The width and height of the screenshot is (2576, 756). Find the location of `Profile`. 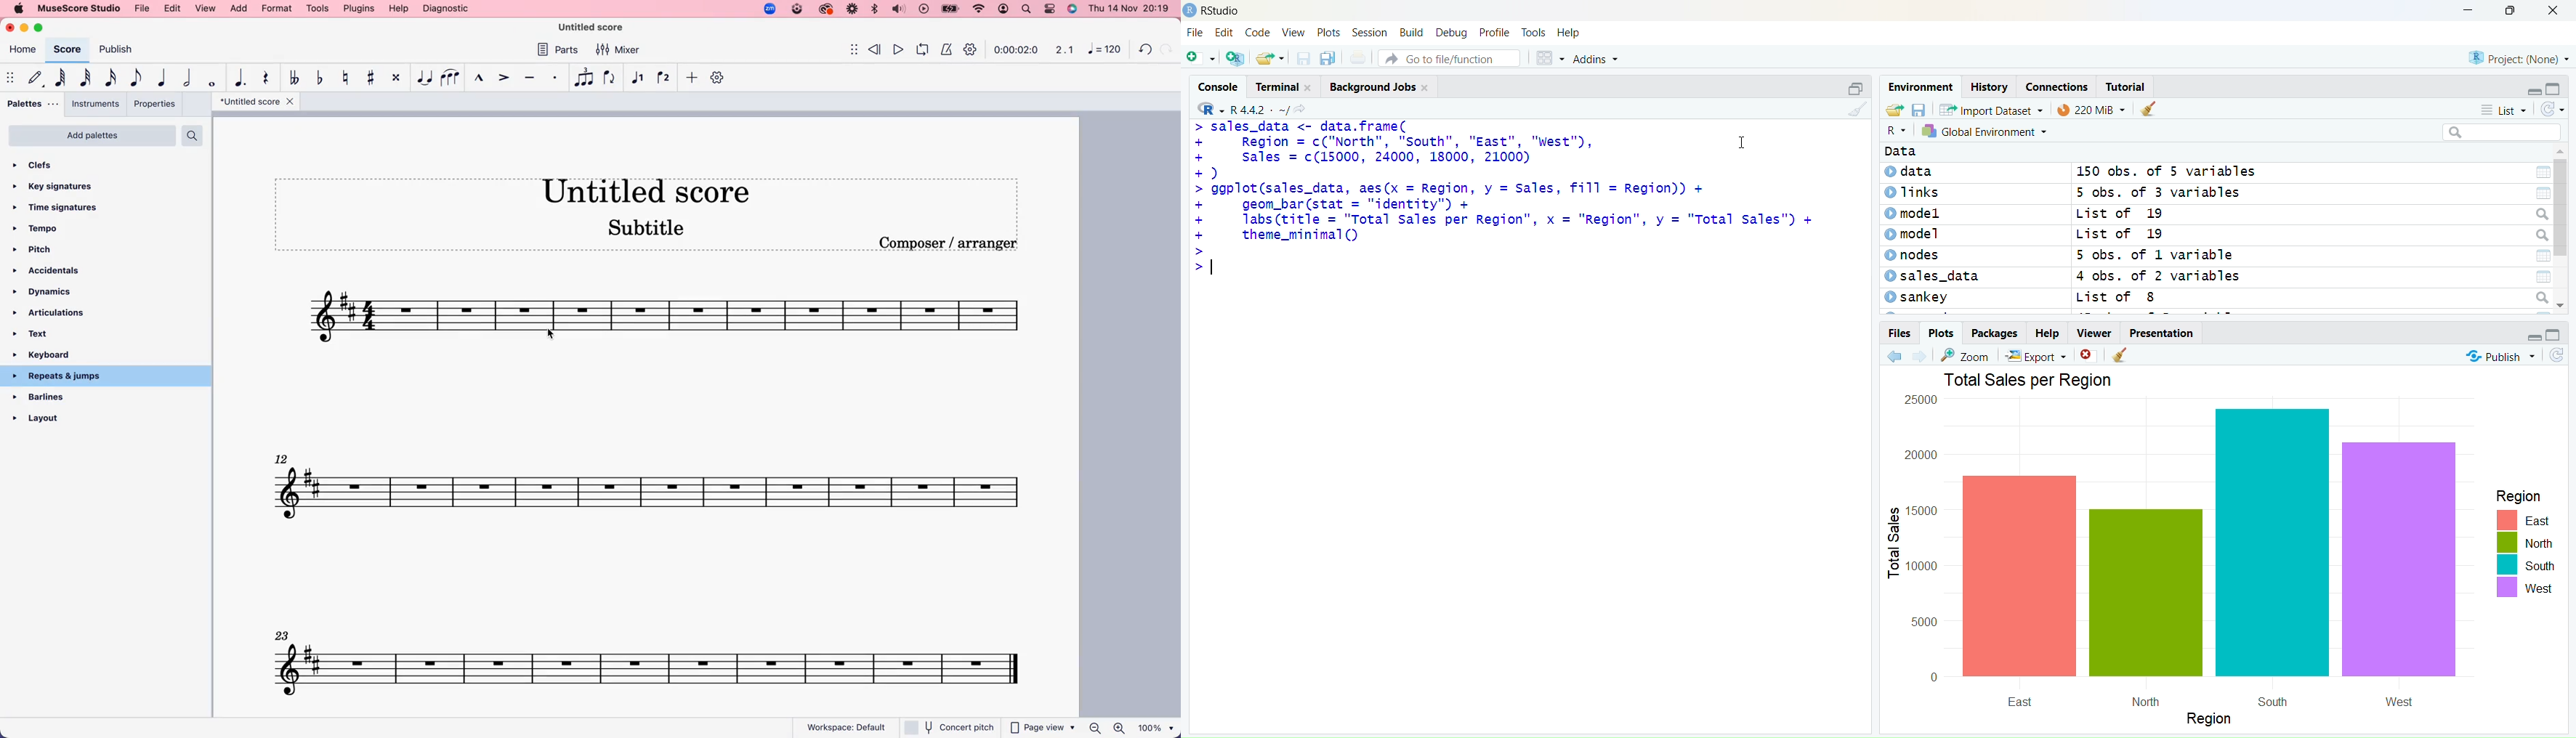

Profile is located at coordinates (1495, 33).